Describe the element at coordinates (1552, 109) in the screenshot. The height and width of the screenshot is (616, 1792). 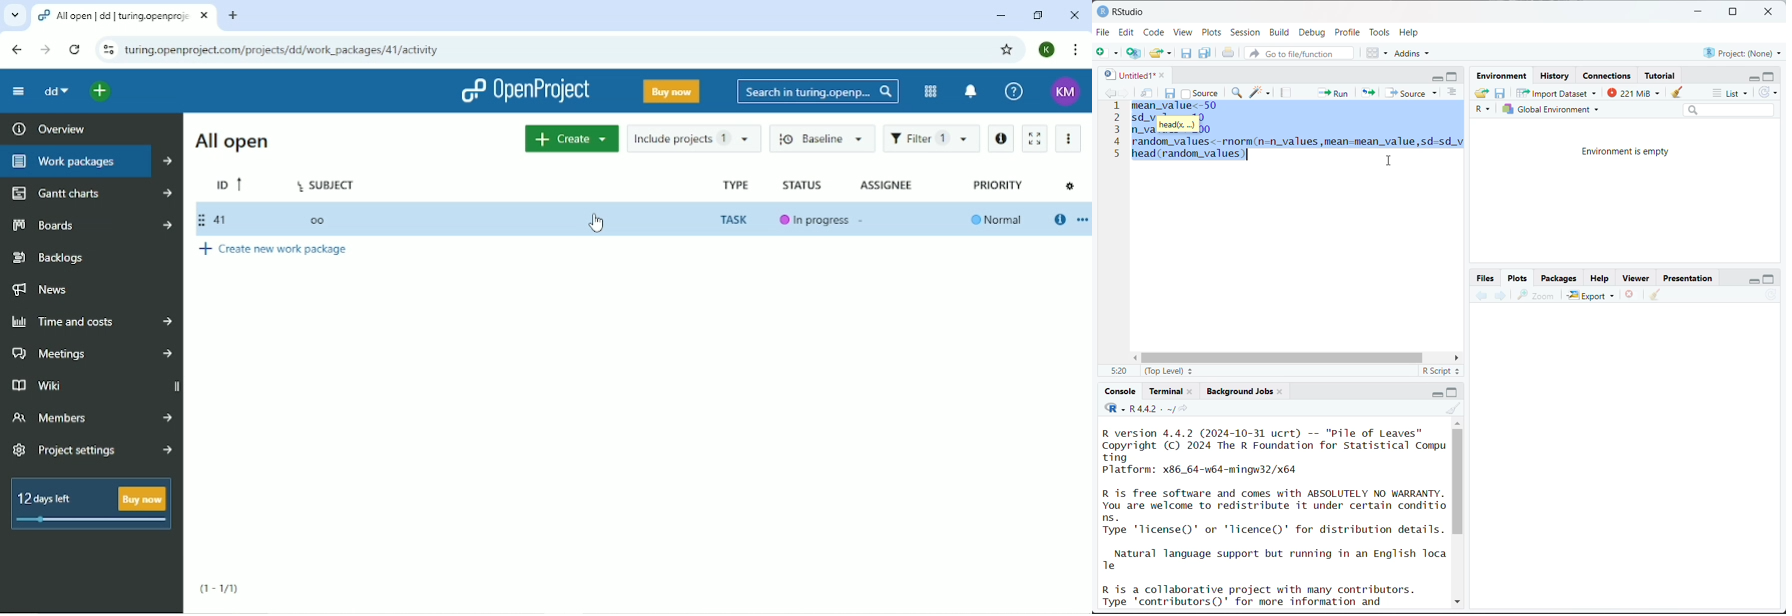
I see `Global environment` at that location.